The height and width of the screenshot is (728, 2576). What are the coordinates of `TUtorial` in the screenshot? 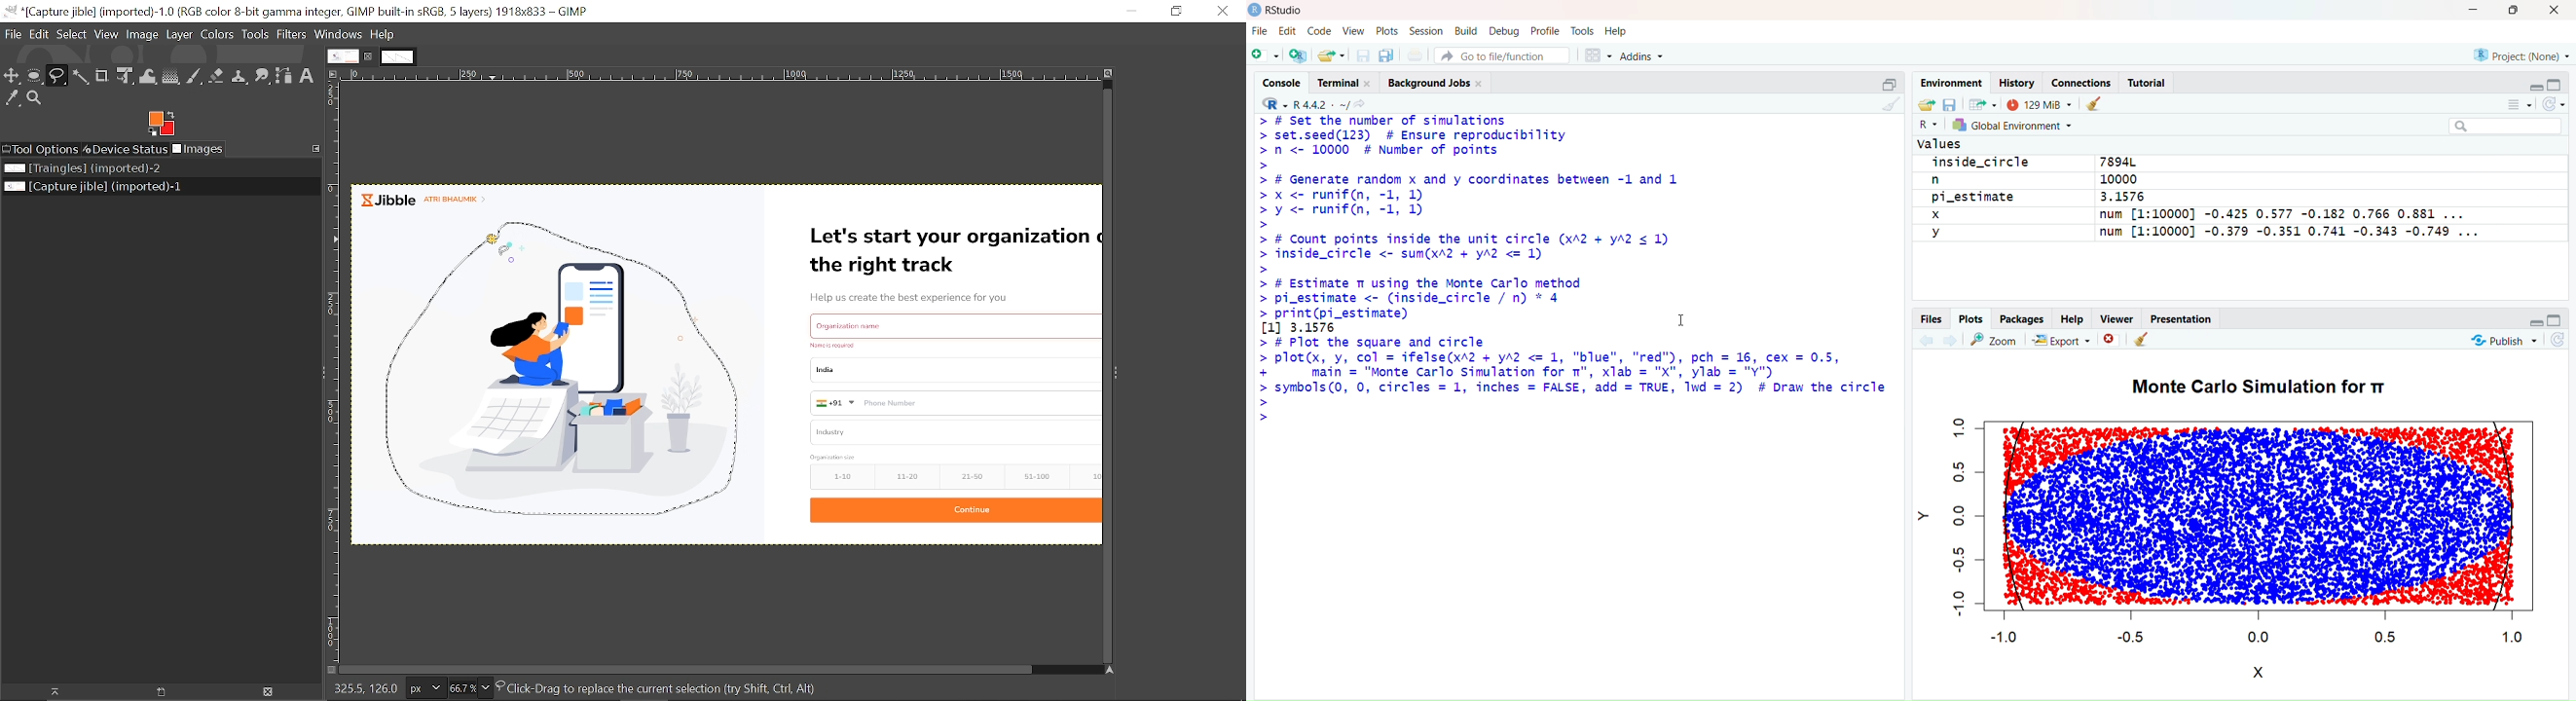 It's located at (2151, 80).